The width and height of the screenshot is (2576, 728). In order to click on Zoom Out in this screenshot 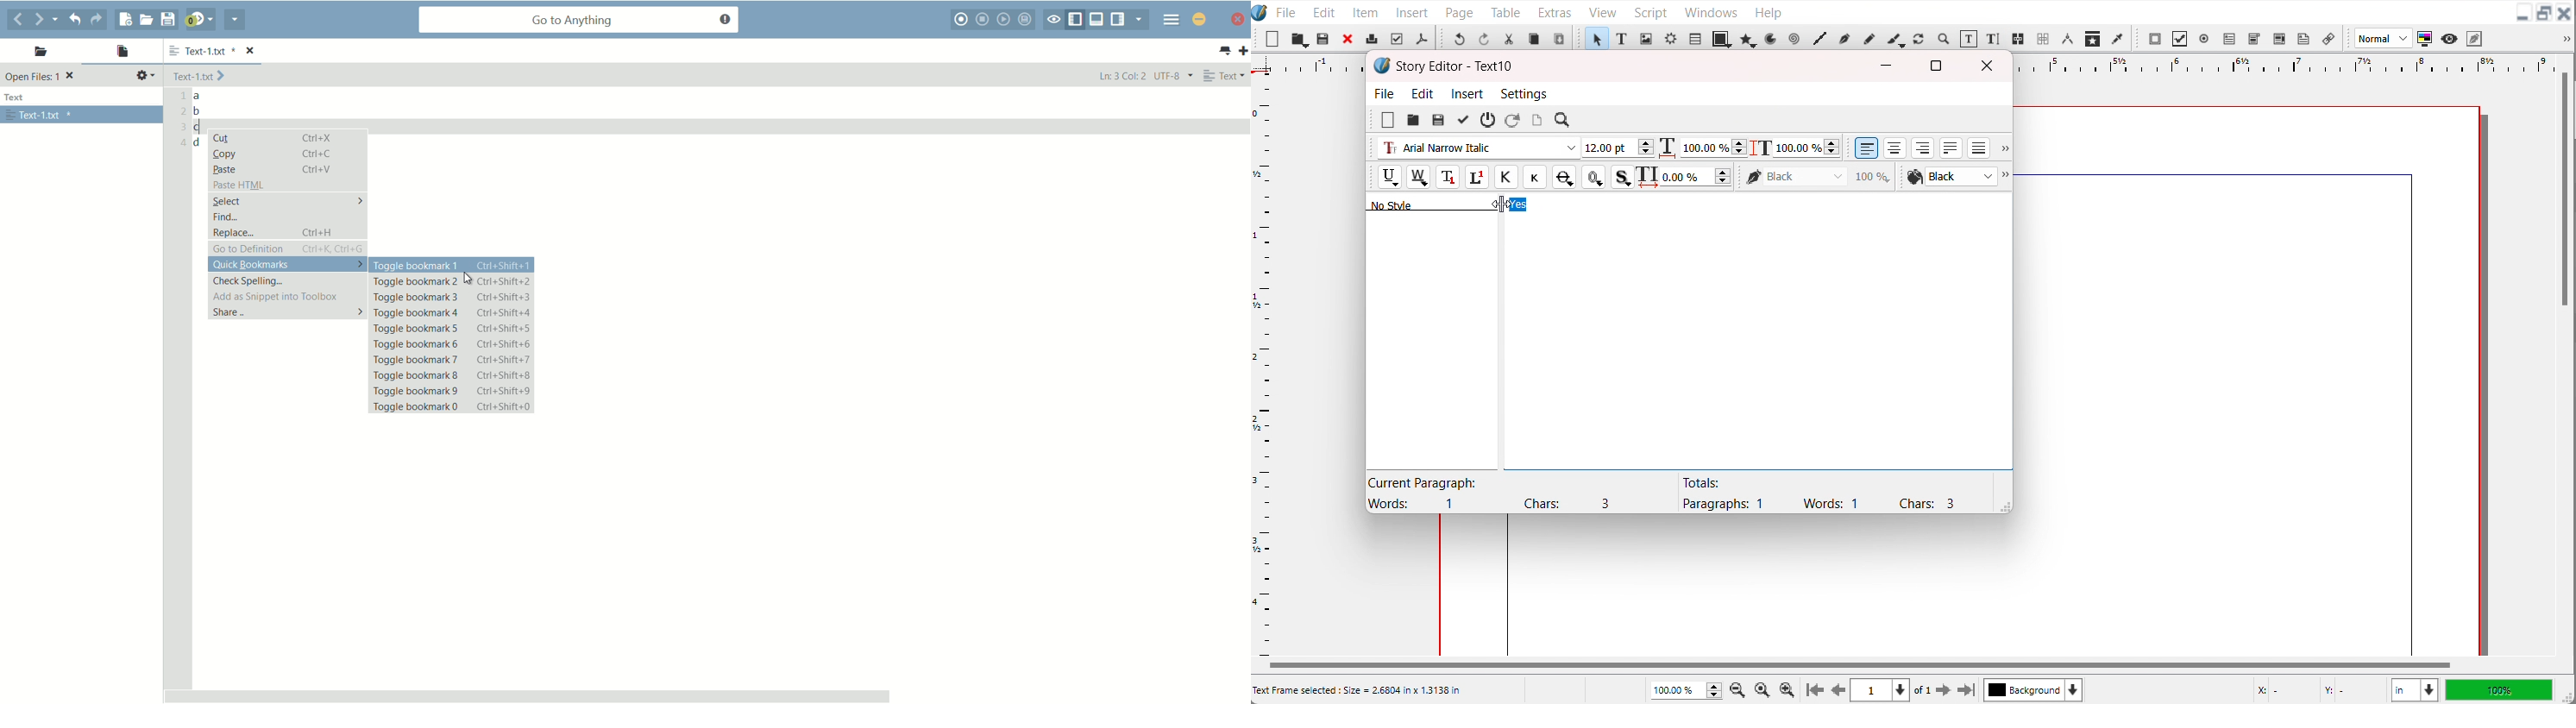, I will do `click(1739, 688)`.